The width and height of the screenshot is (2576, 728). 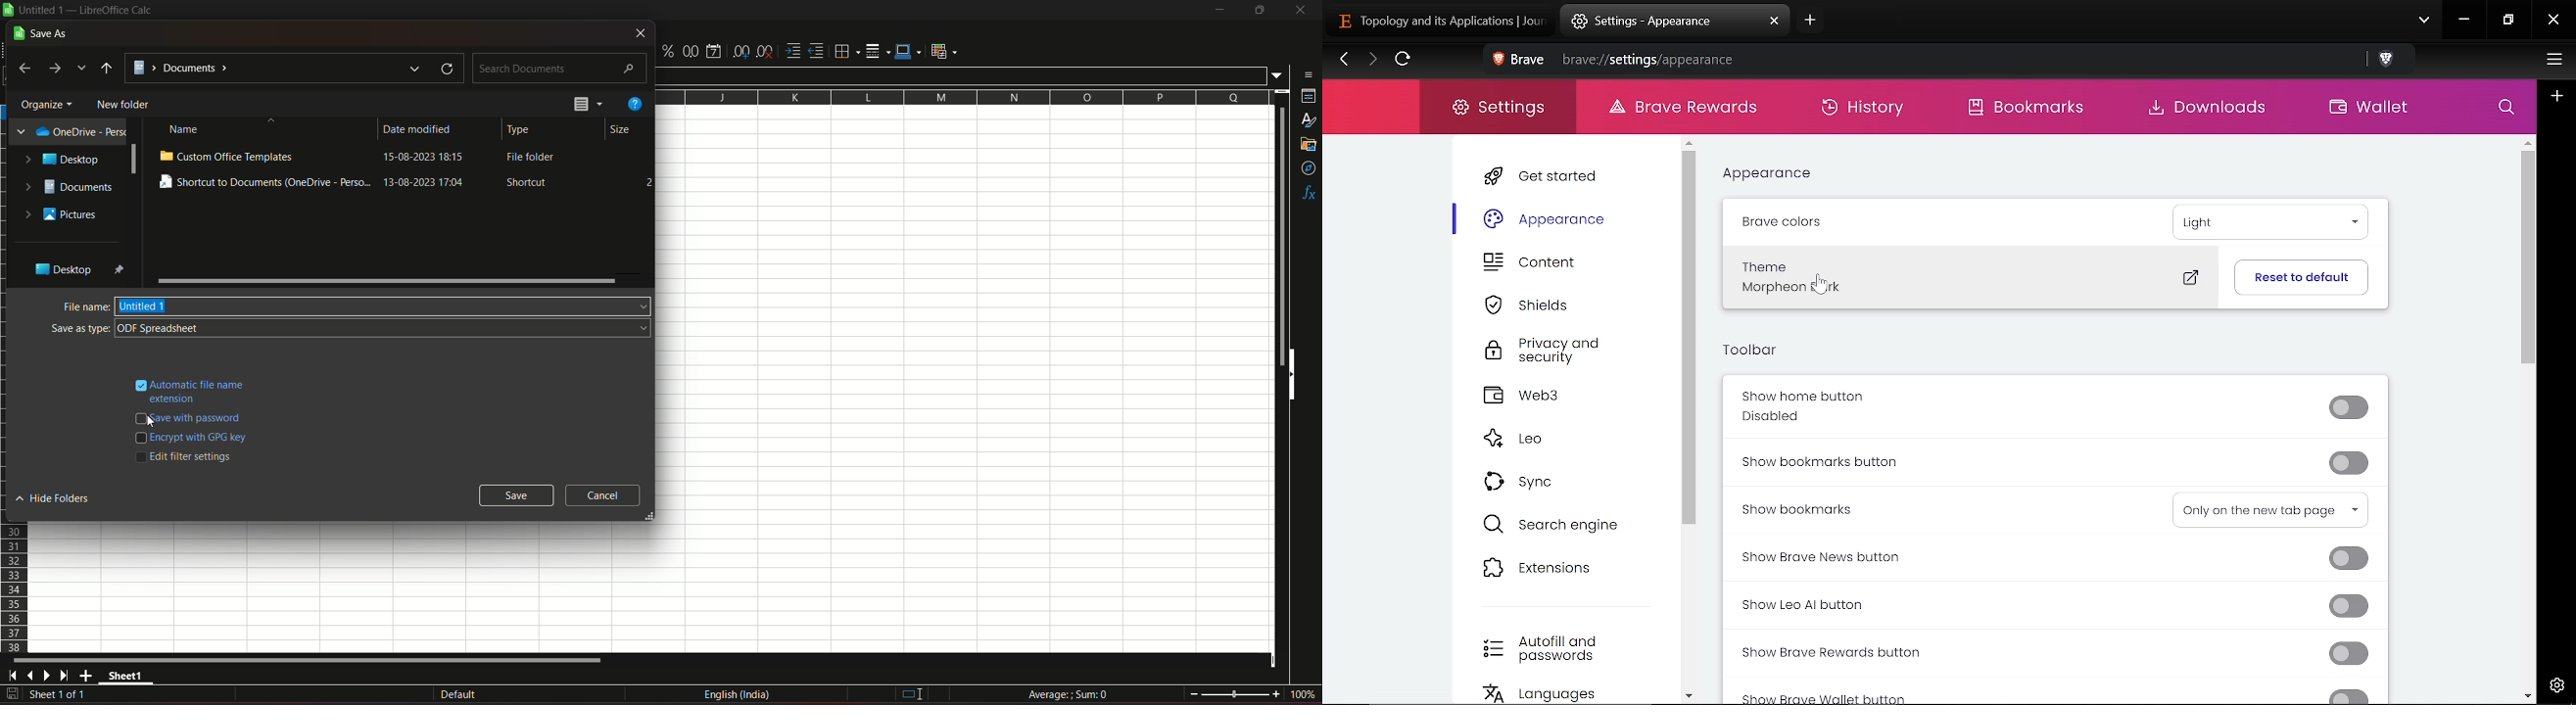 What do you see at coordinates (1549, 568) in the screenshot?
I see `Extensions` at bounding box center [1549, 568].